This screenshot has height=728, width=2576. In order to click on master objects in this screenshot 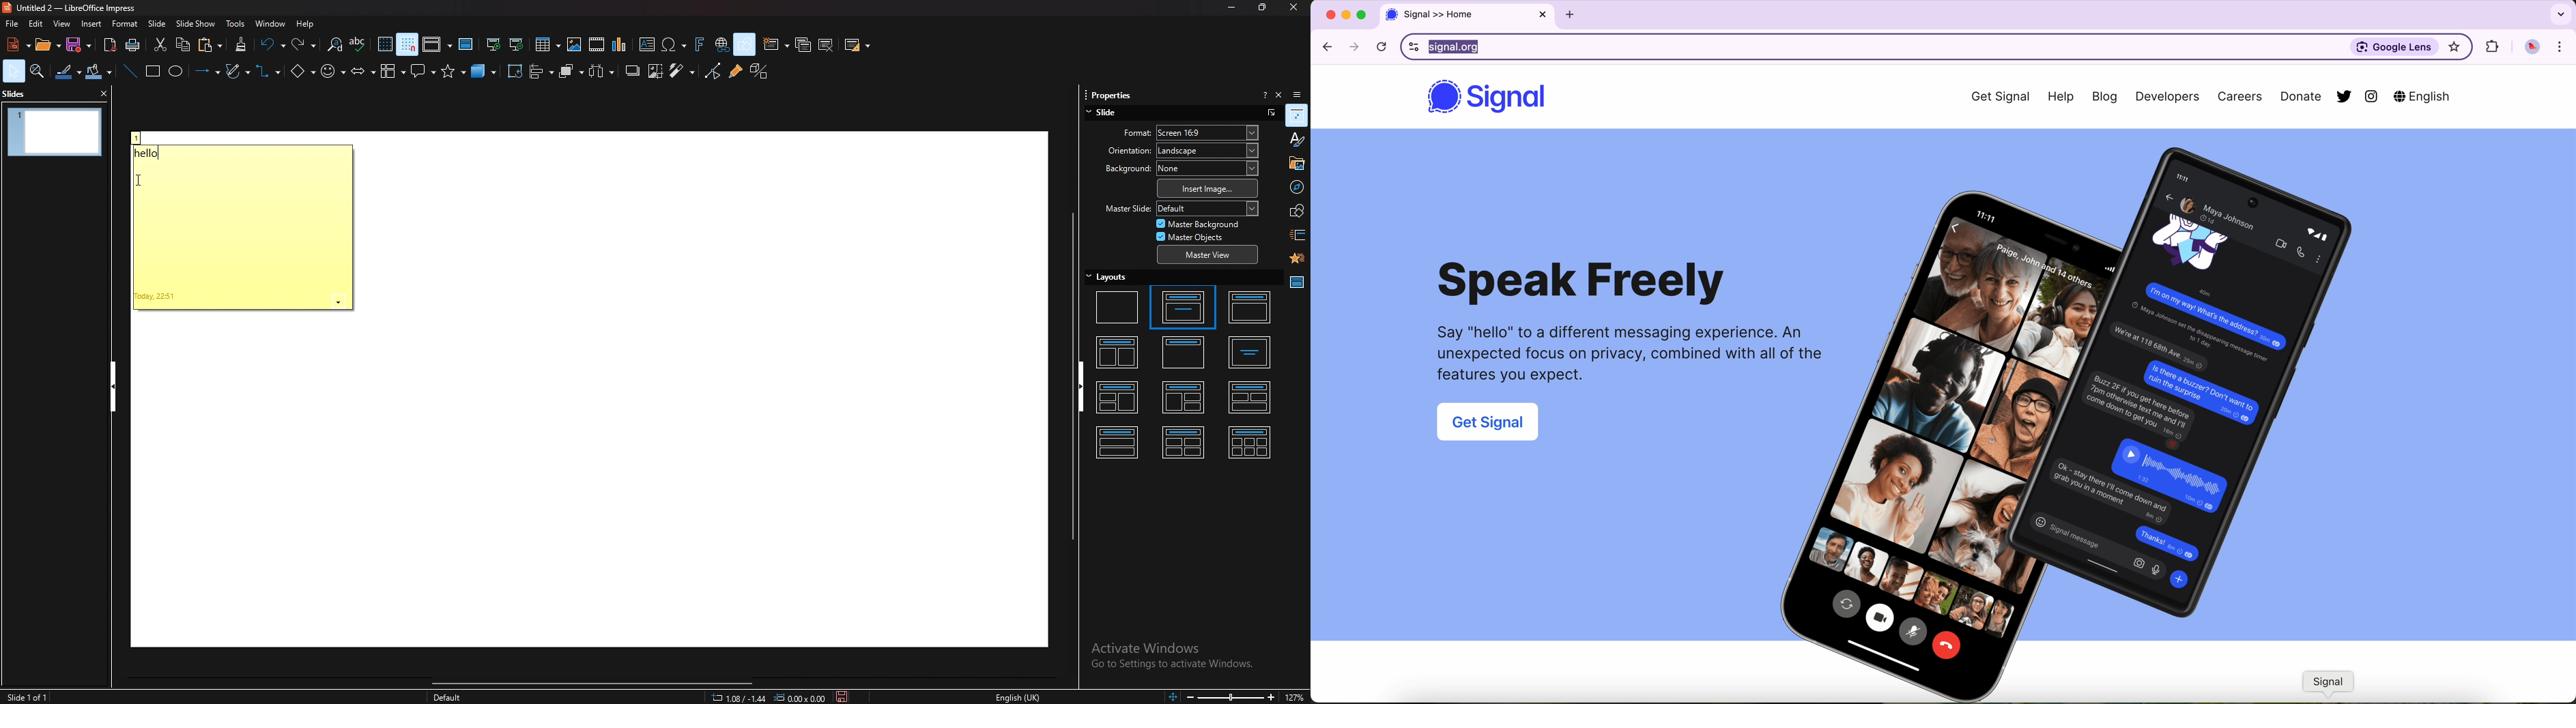, I will do `click(1194, 237)`.